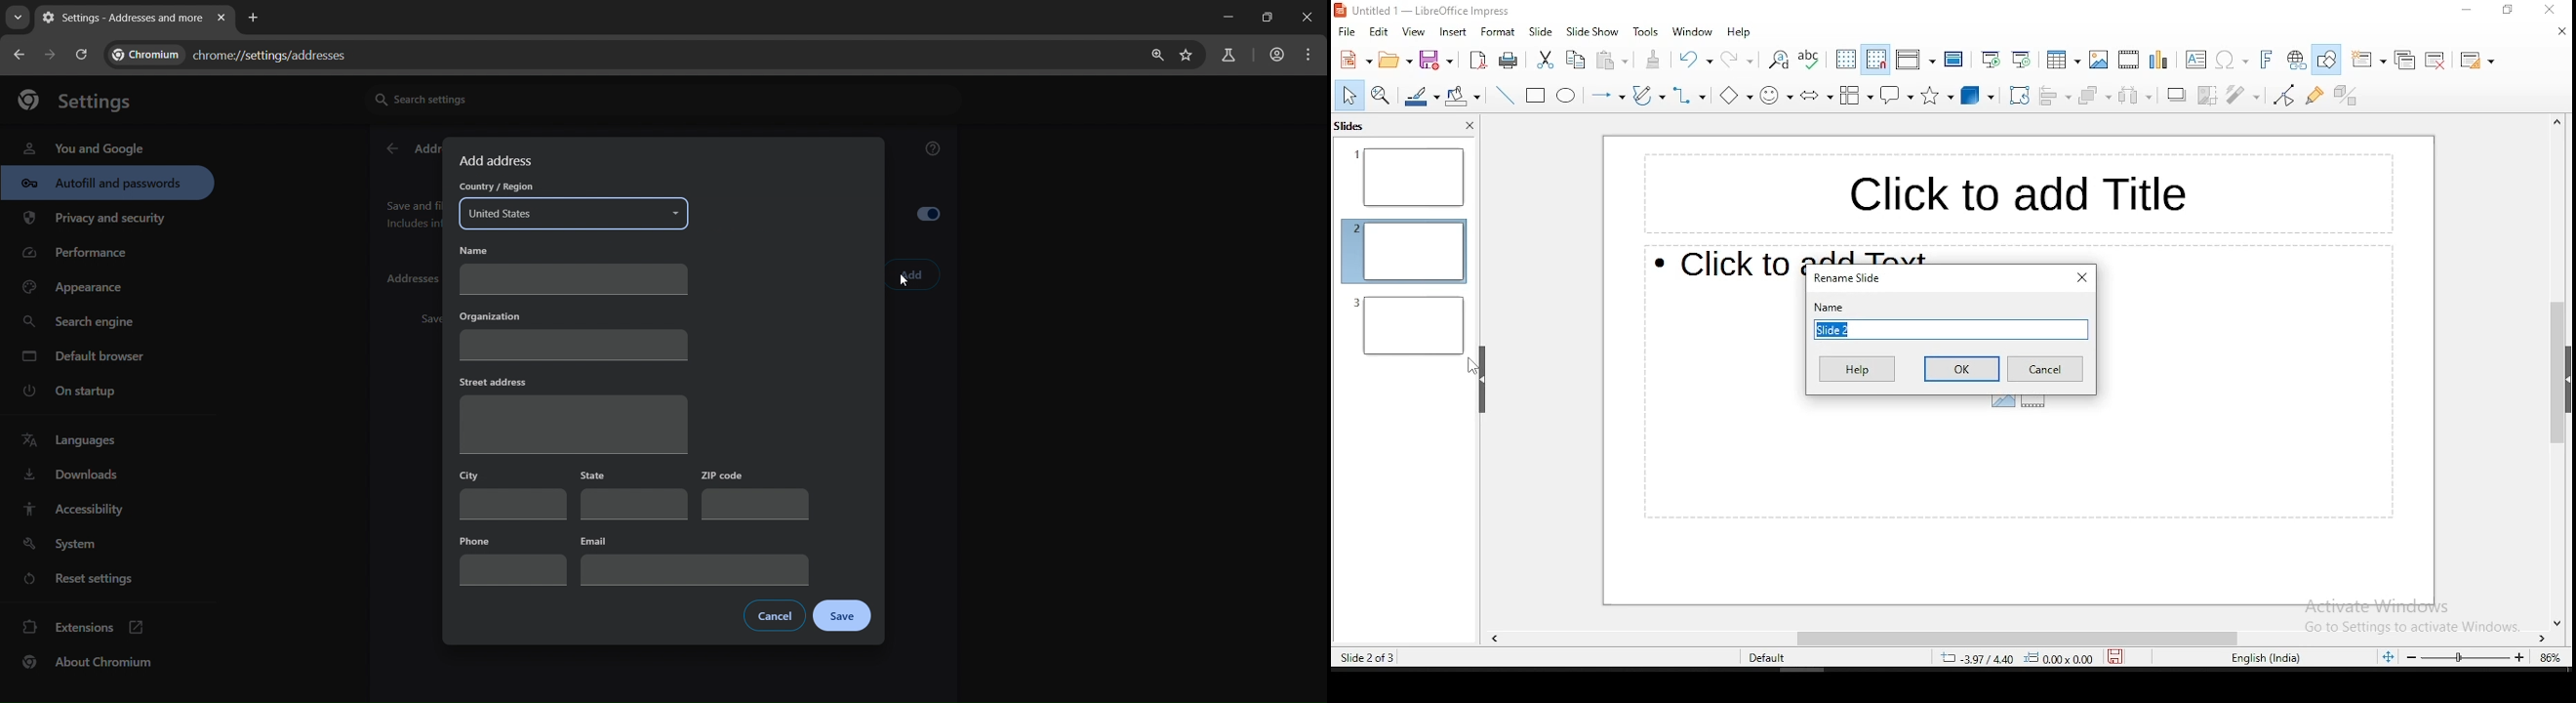 Image resolution: width=2576 pixels, height=728 pixels. Describe the element at coordinates (2314, 96) in the screenshot. I see `show gluepoint functions` at that location.